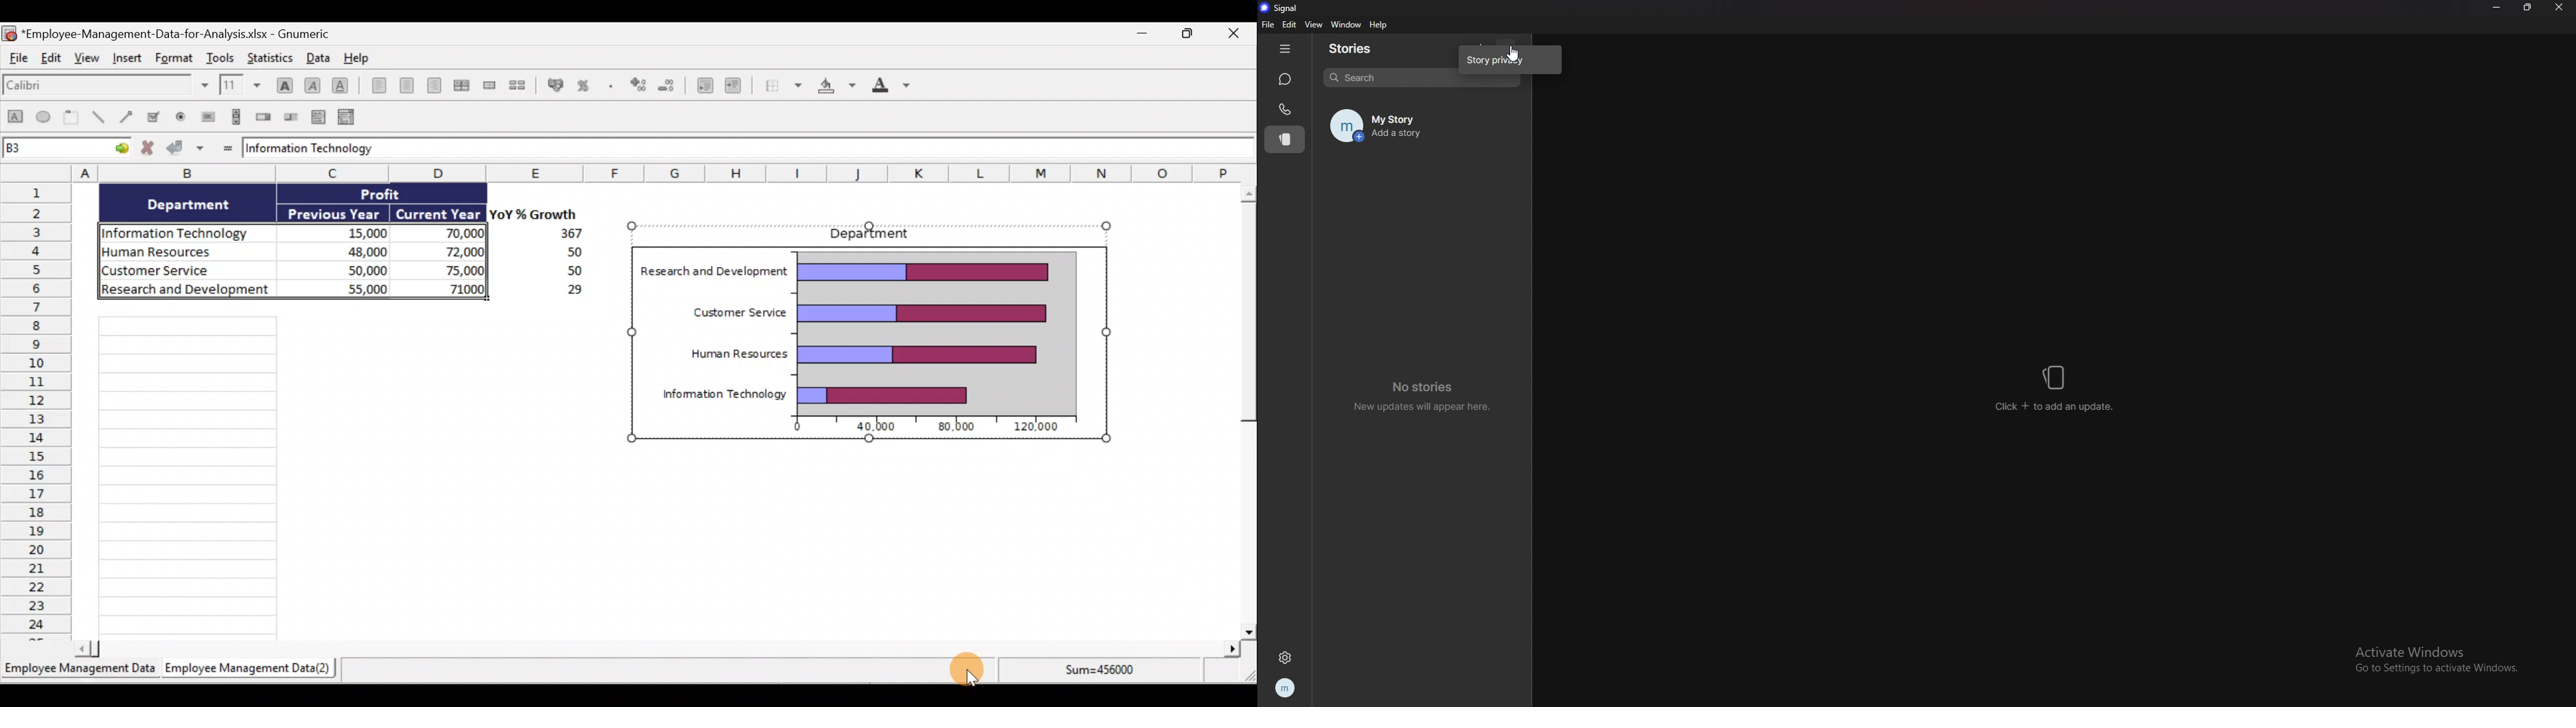 Image resolution: width=2576 pixels, height=728 pixels. What do you see at coordinates (54, 61) in the screenshot?
I see `Edit` at bounding box center [54, 61].